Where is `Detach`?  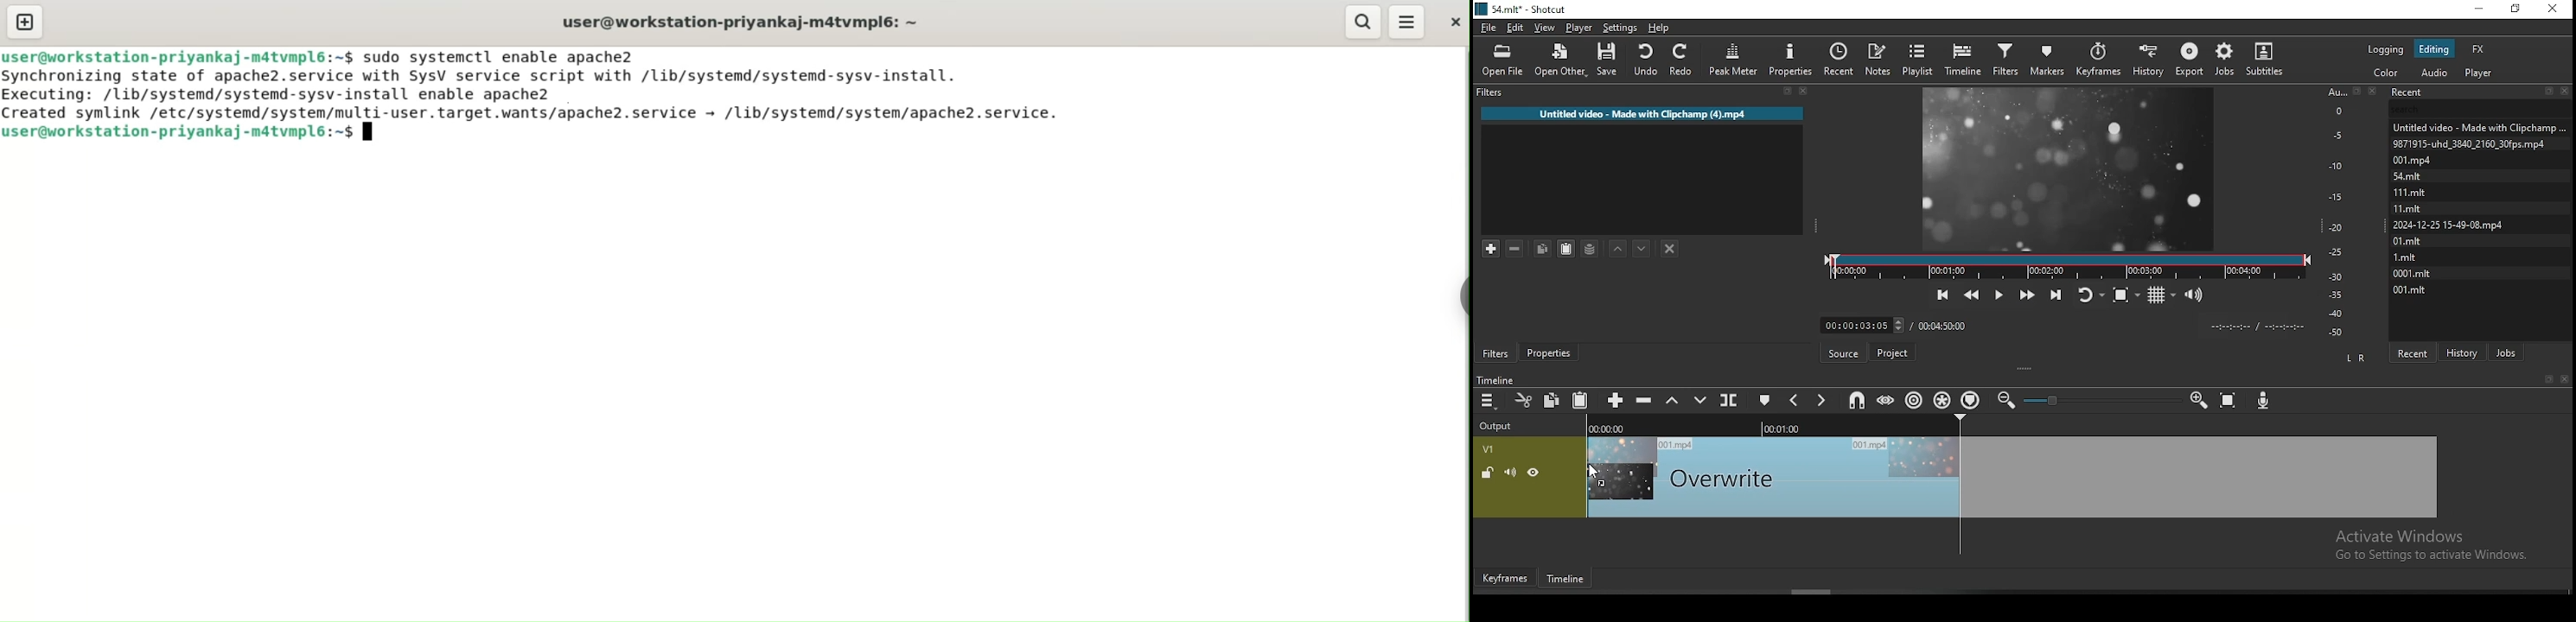
Detach is located at coordinates (2357, 91).